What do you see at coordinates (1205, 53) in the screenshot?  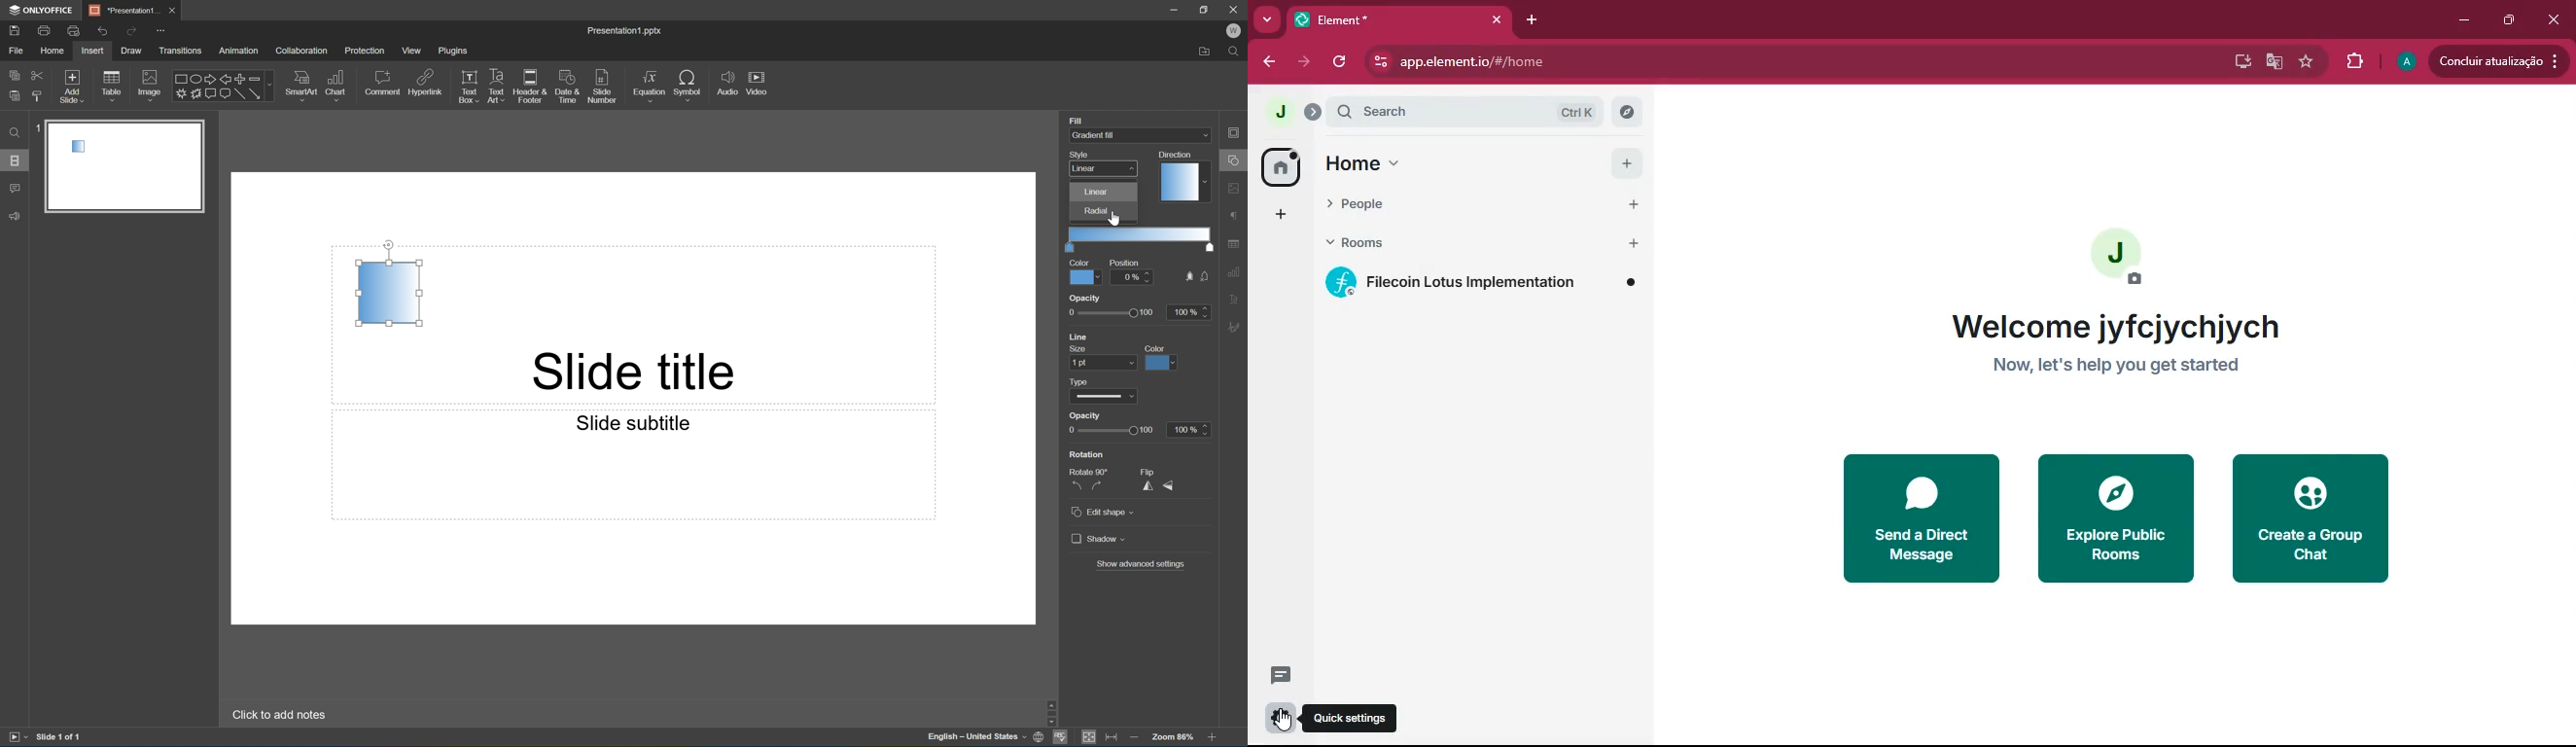 I see `Open file location` at bounding box center [1205, 53].